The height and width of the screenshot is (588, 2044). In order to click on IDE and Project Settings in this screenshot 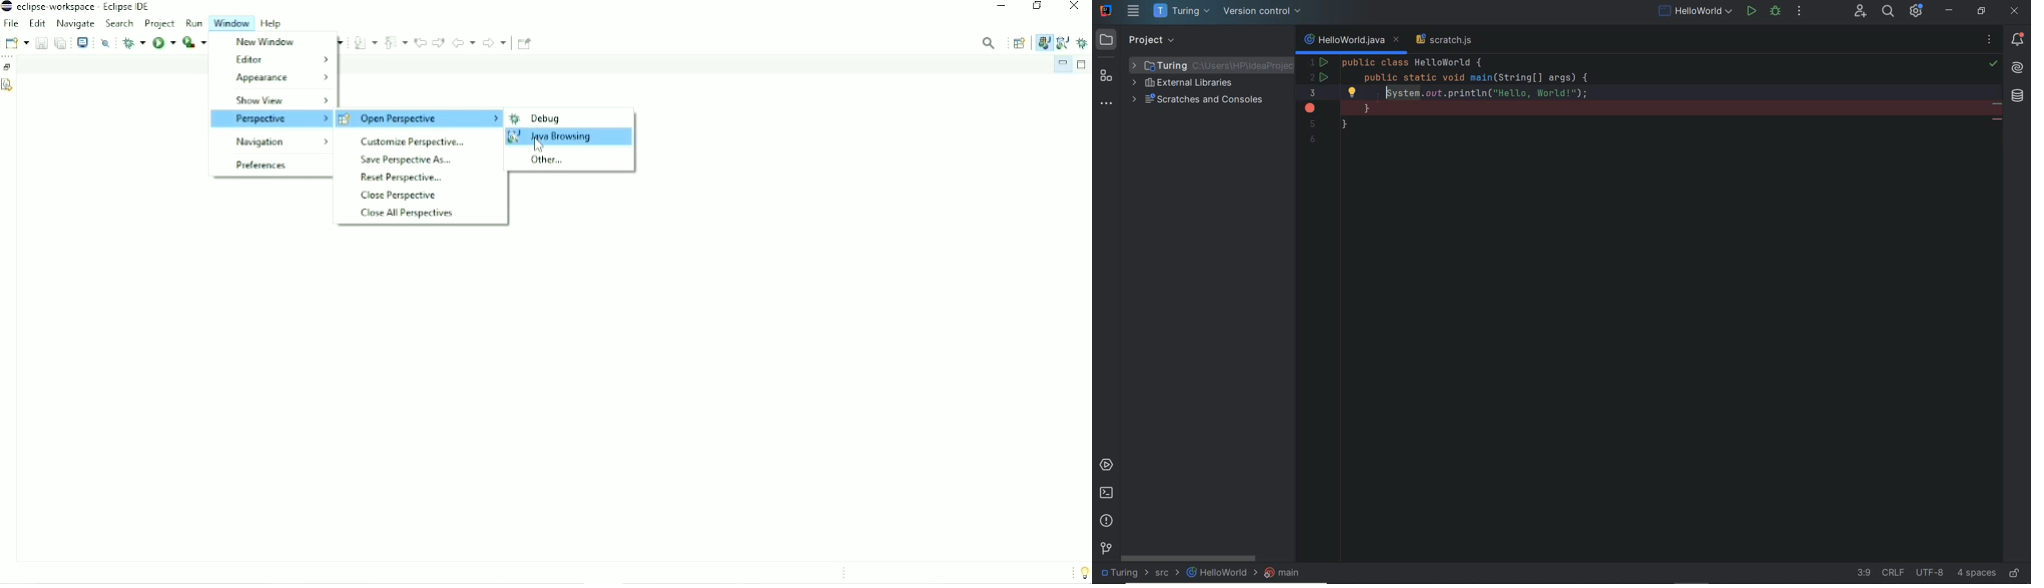, I will do `click(1918, 10)`.